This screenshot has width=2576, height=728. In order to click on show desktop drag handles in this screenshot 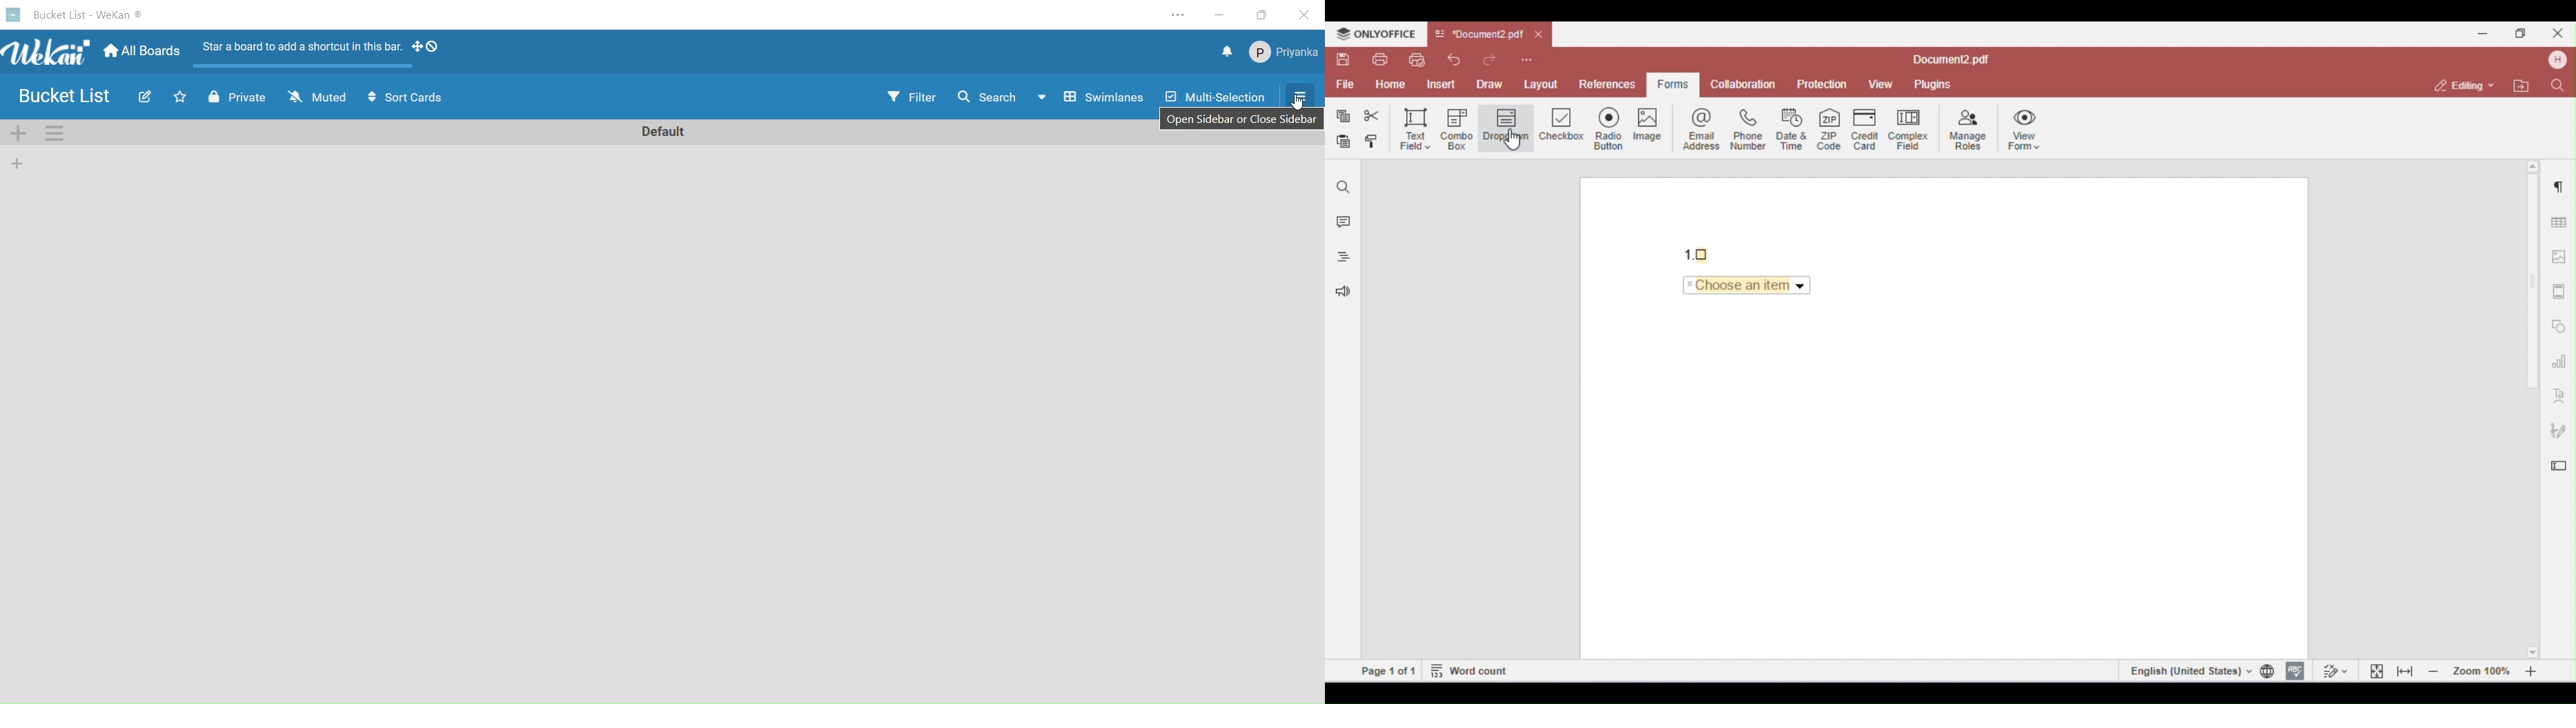, I will do `click(430, 47)`.